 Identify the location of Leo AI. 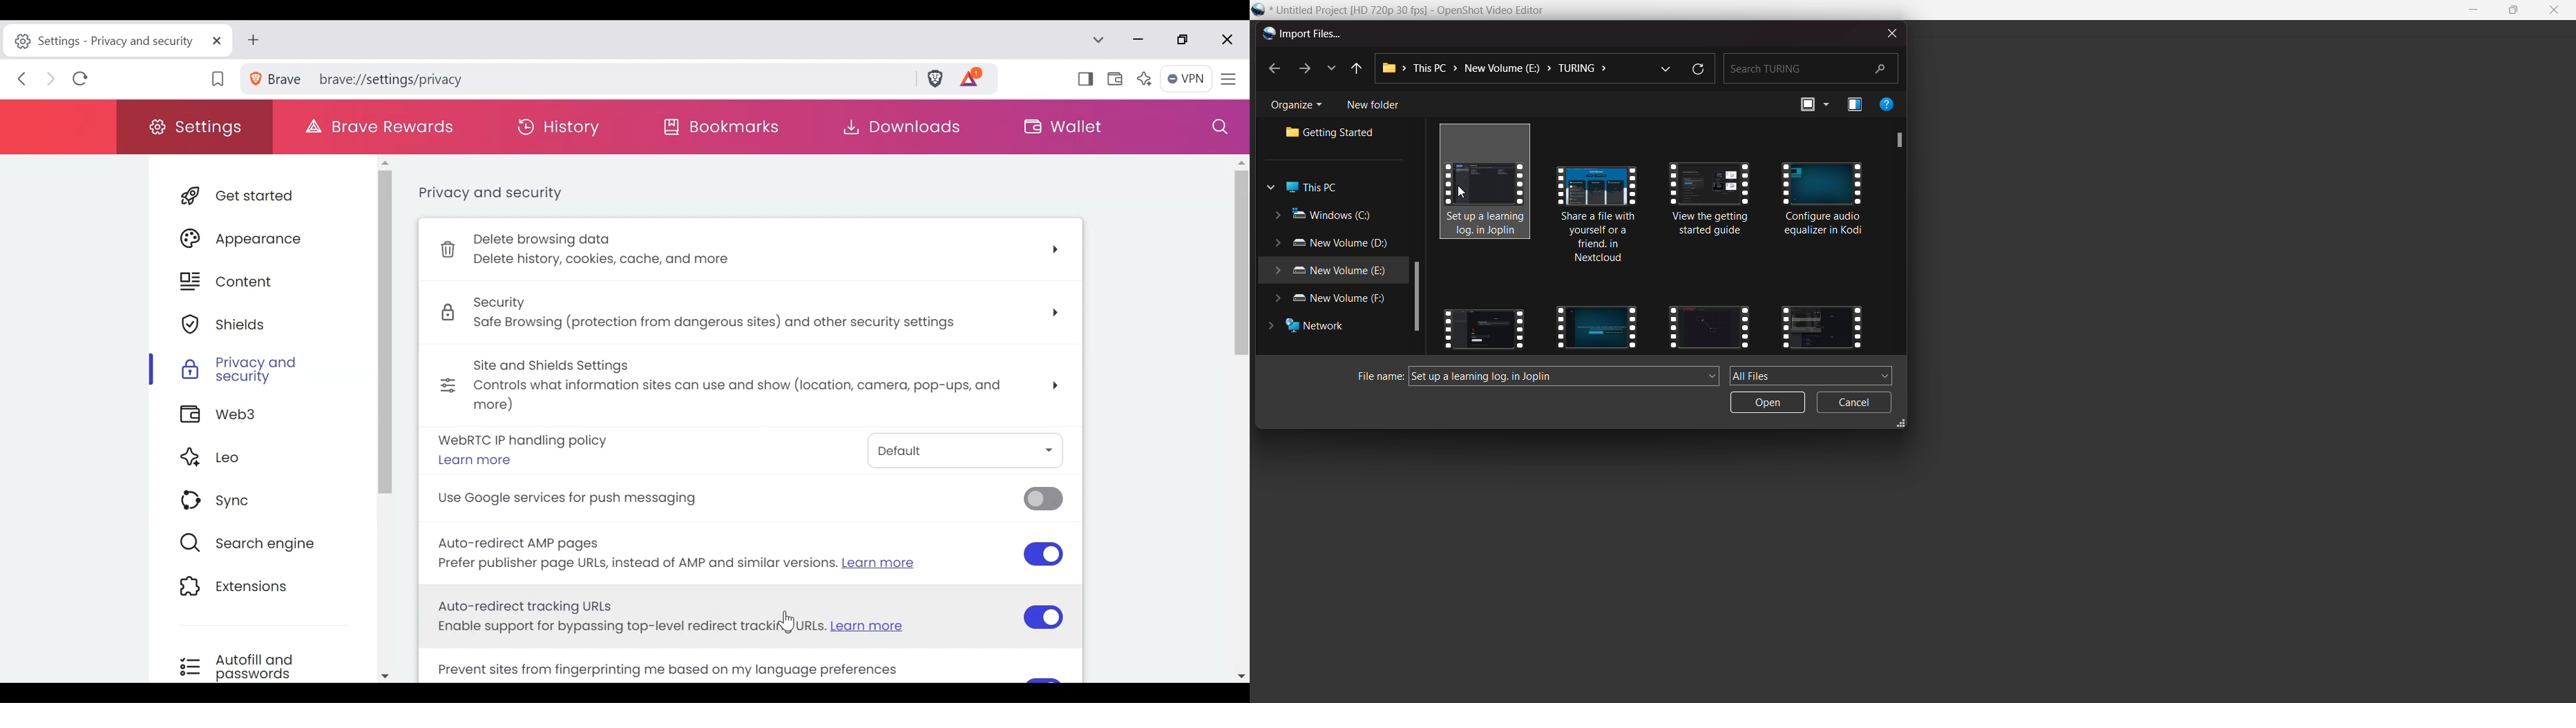
(1147, 79).